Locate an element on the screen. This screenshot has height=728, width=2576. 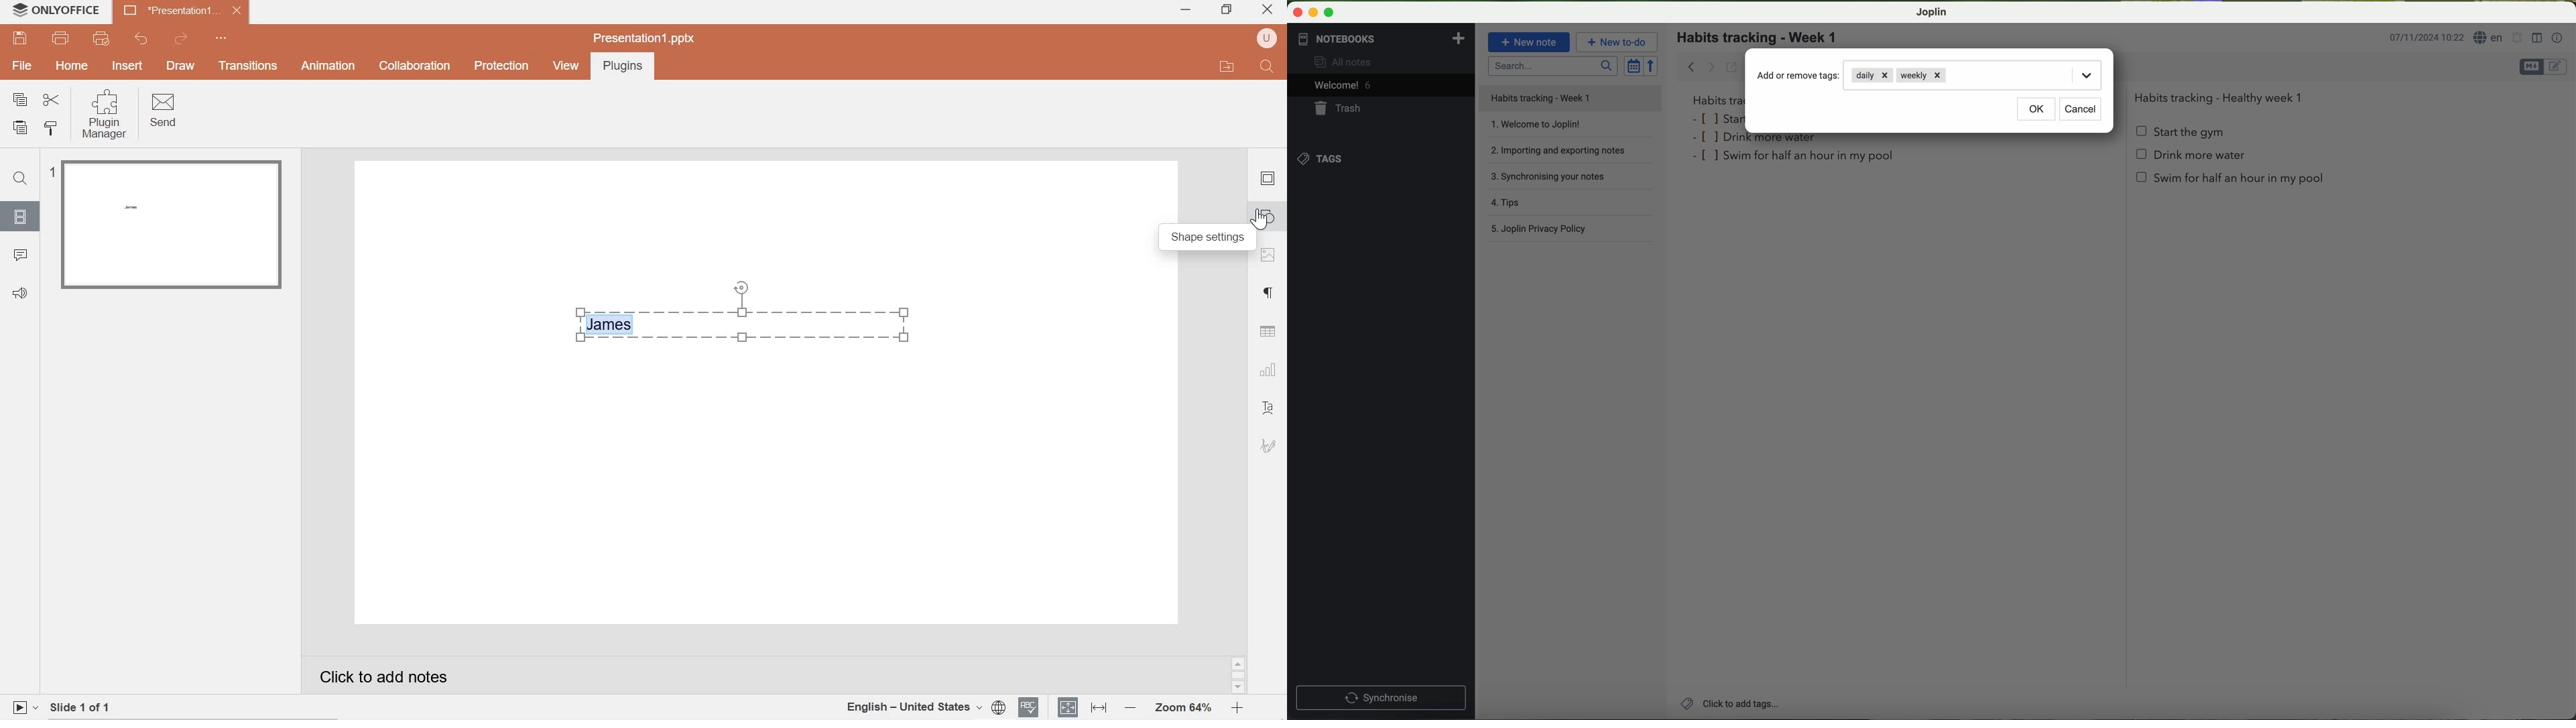
Drink more water is located at coordinates (2191, 159).